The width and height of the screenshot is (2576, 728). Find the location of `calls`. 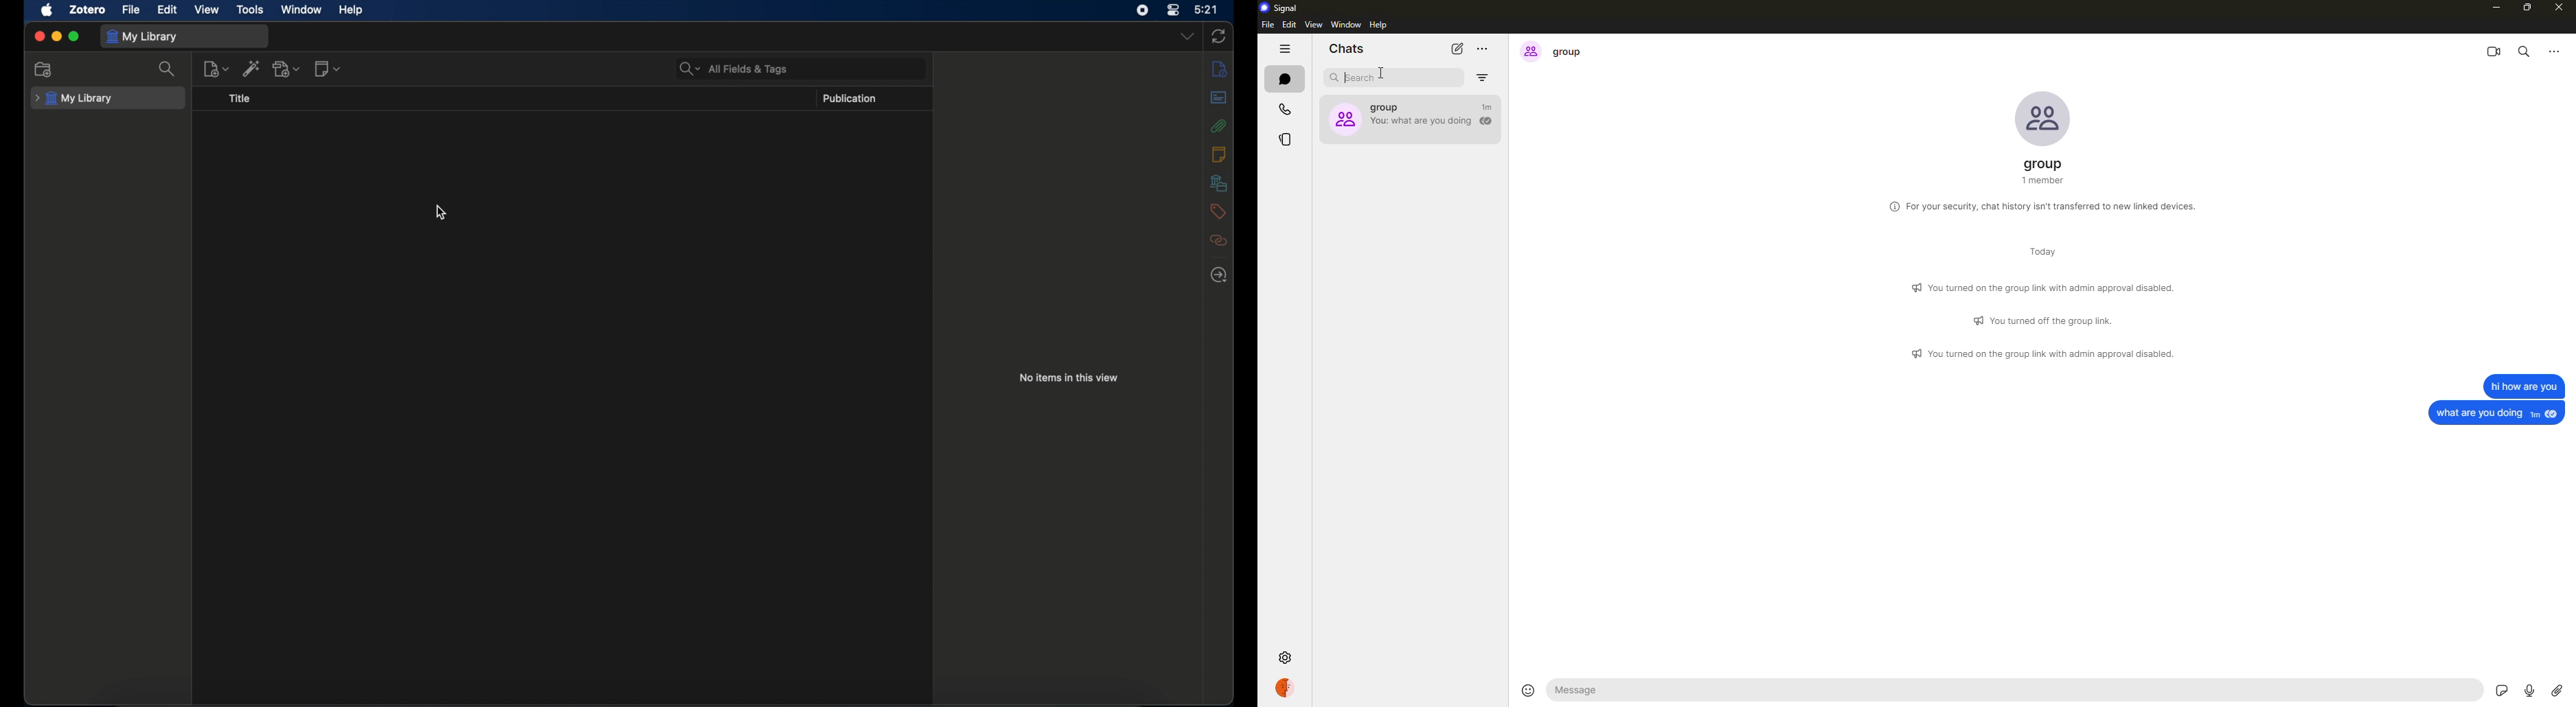

calls is located at coordinates (1284, 108).